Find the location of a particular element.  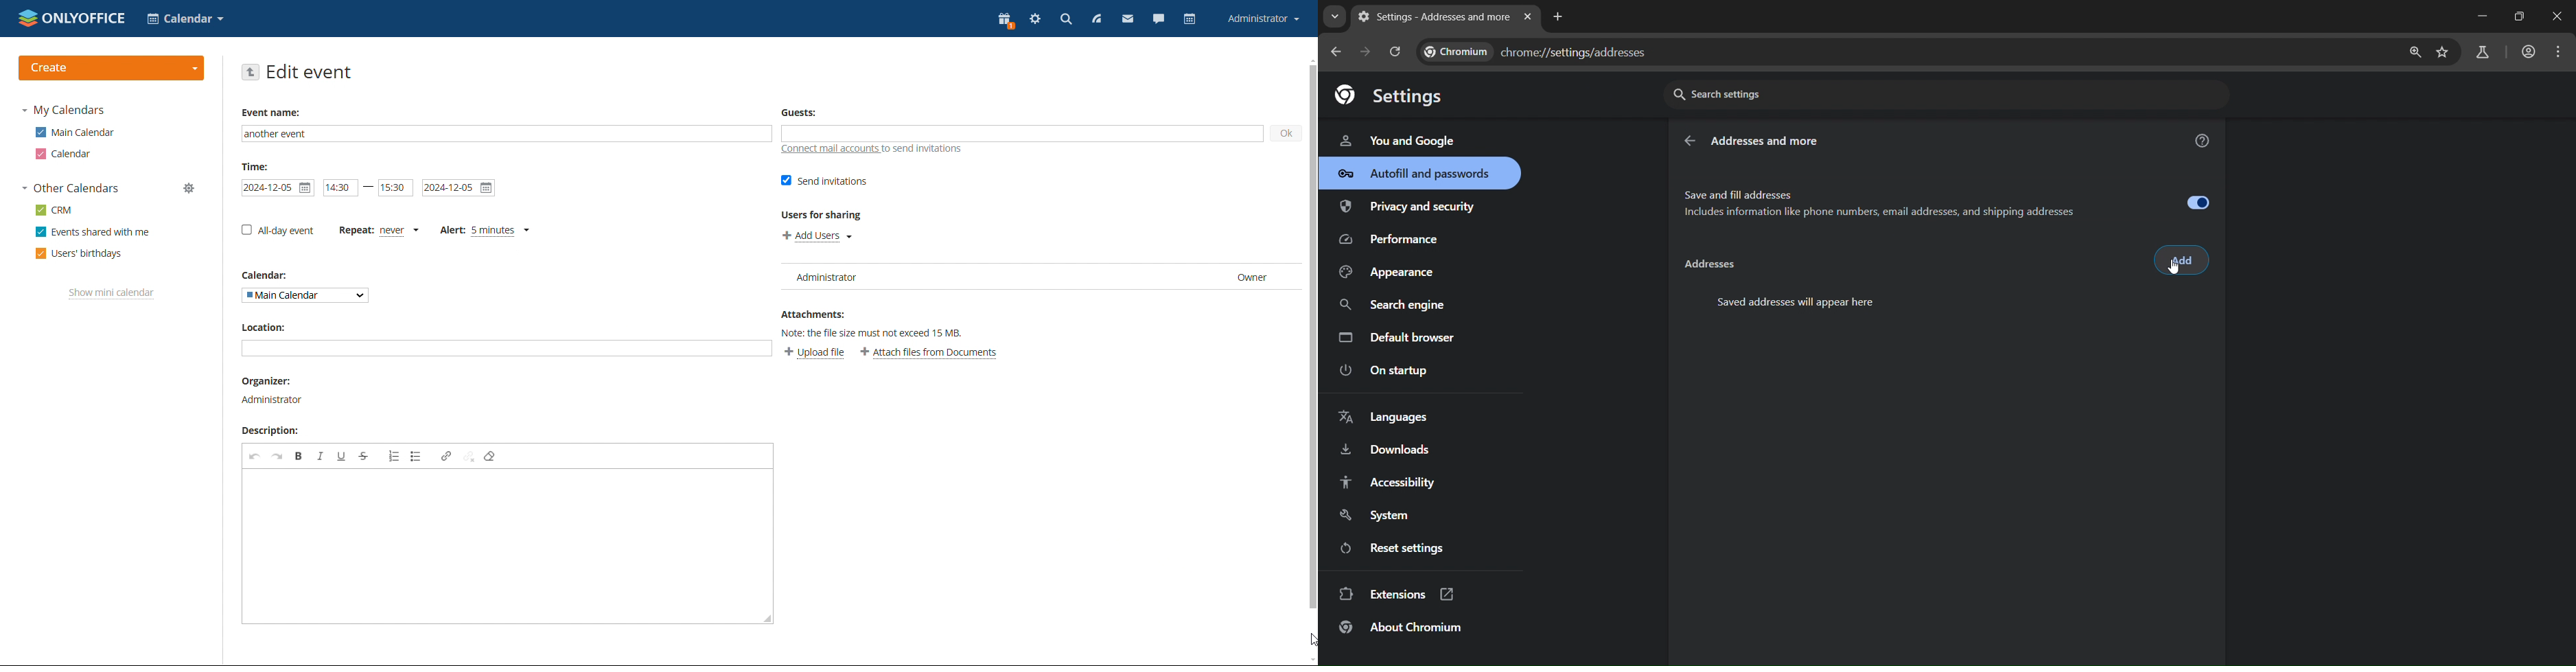

manage is located at coordinates (190, 188).